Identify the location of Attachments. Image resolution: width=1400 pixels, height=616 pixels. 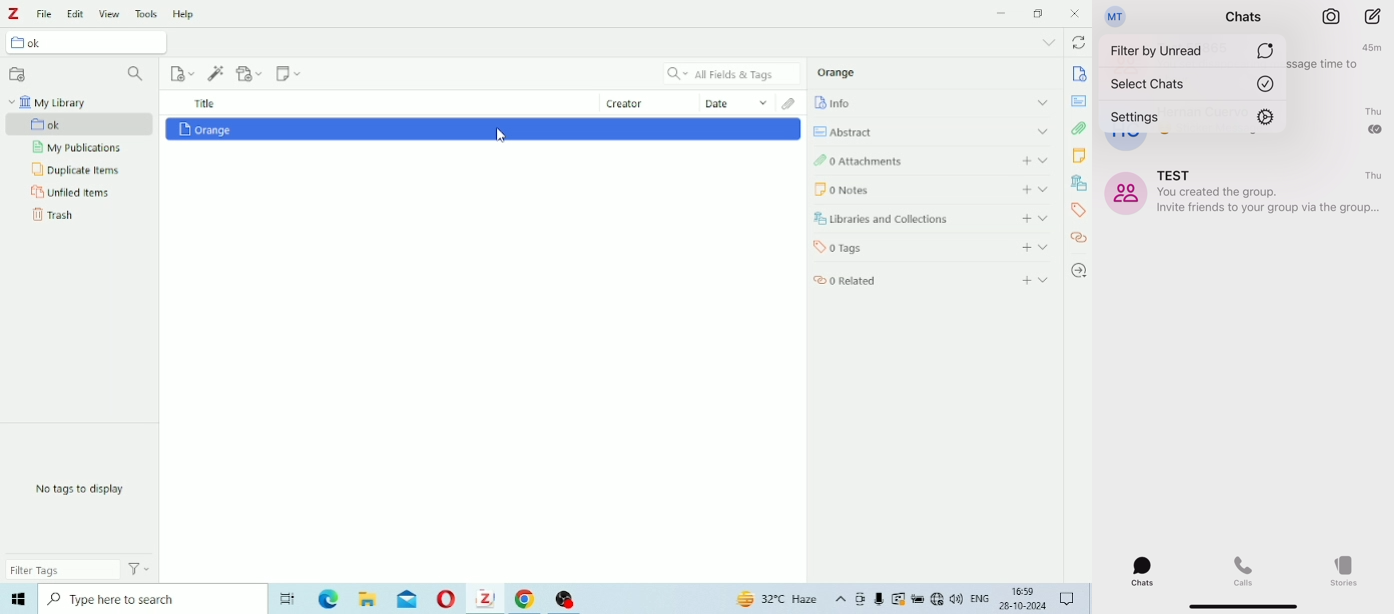
(791, 103).